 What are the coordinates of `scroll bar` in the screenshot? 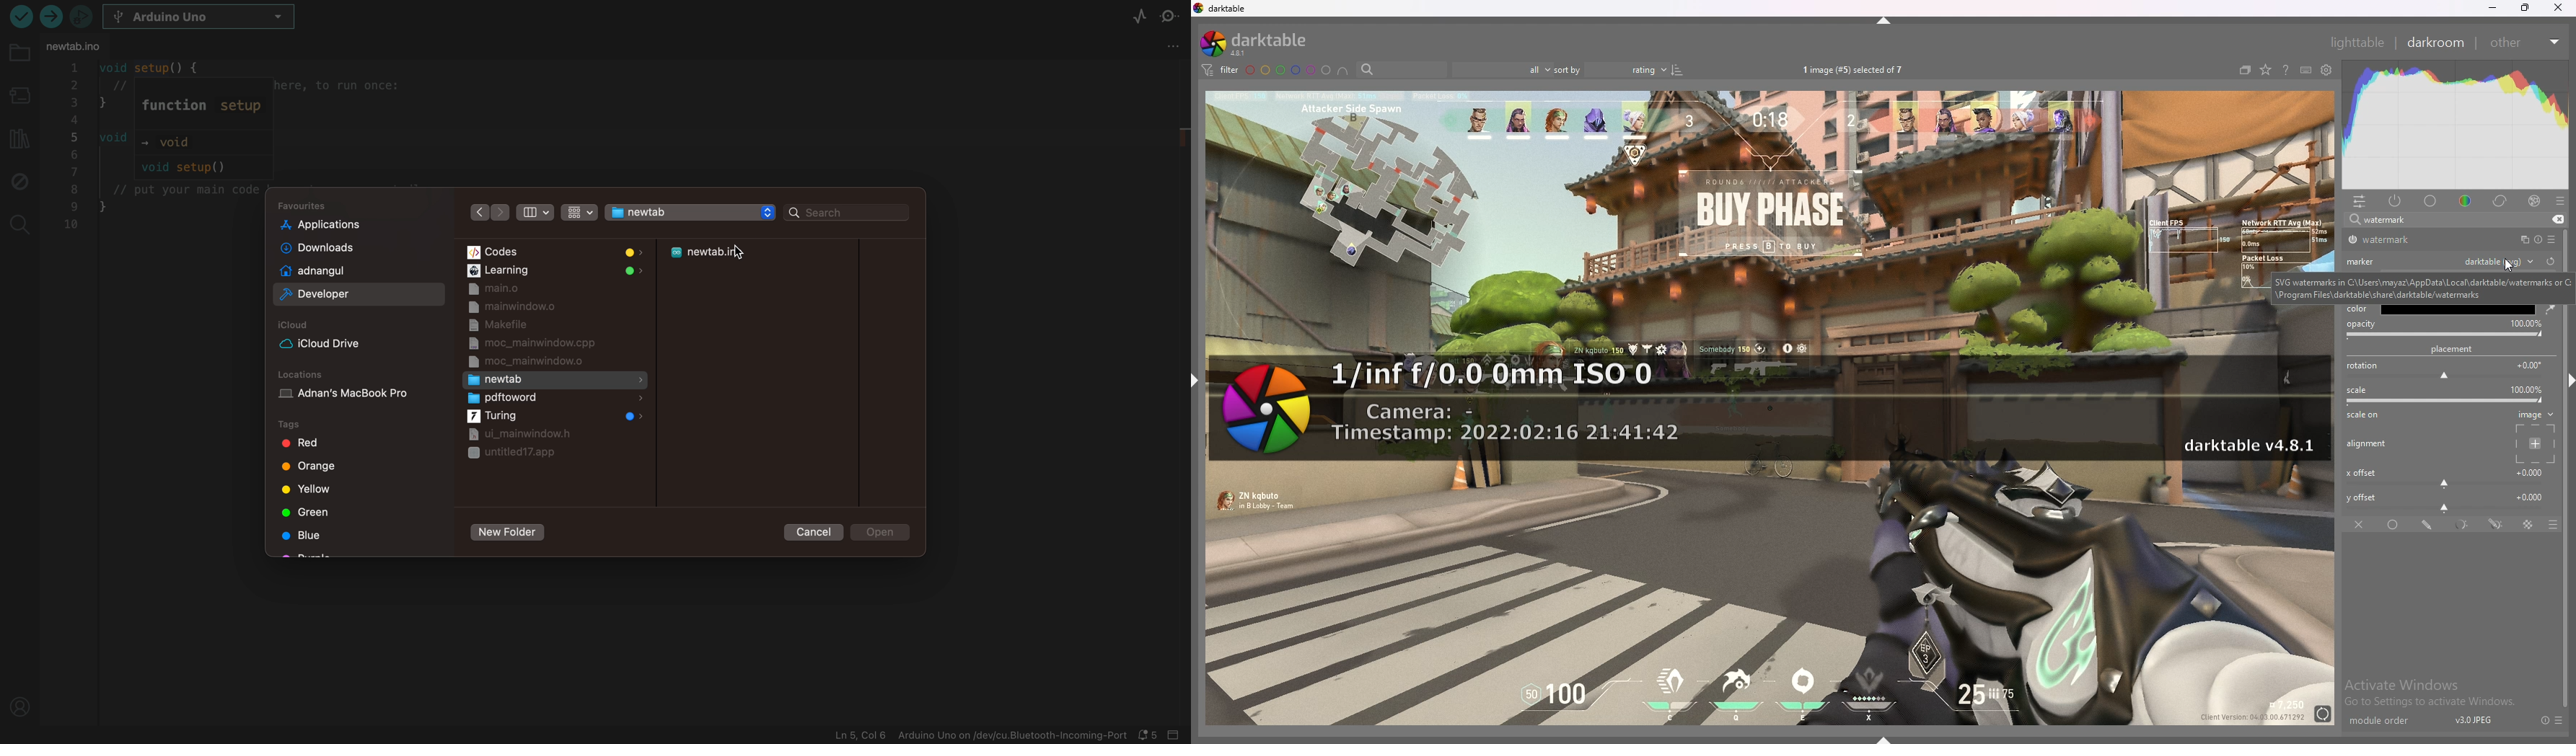 It's located at (2567, 550).